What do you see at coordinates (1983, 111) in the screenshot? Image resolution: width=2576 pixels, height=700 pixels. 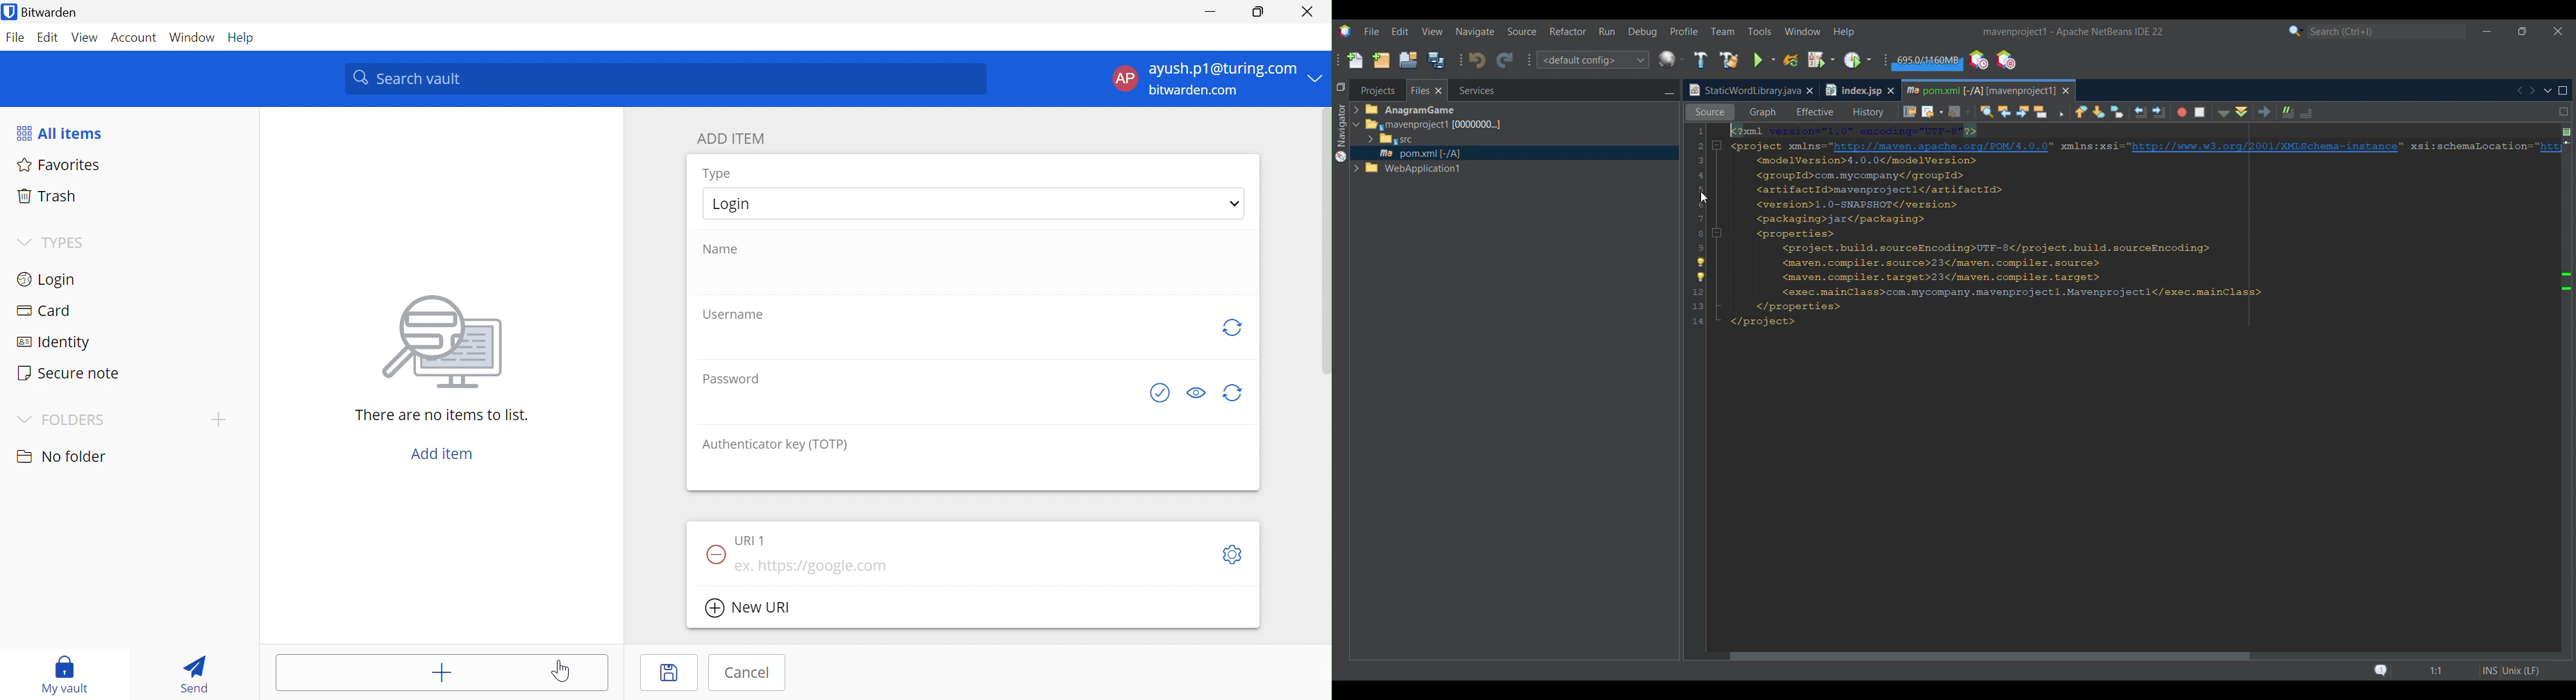 I see `Find selection` at bounding box center [1983, 111].